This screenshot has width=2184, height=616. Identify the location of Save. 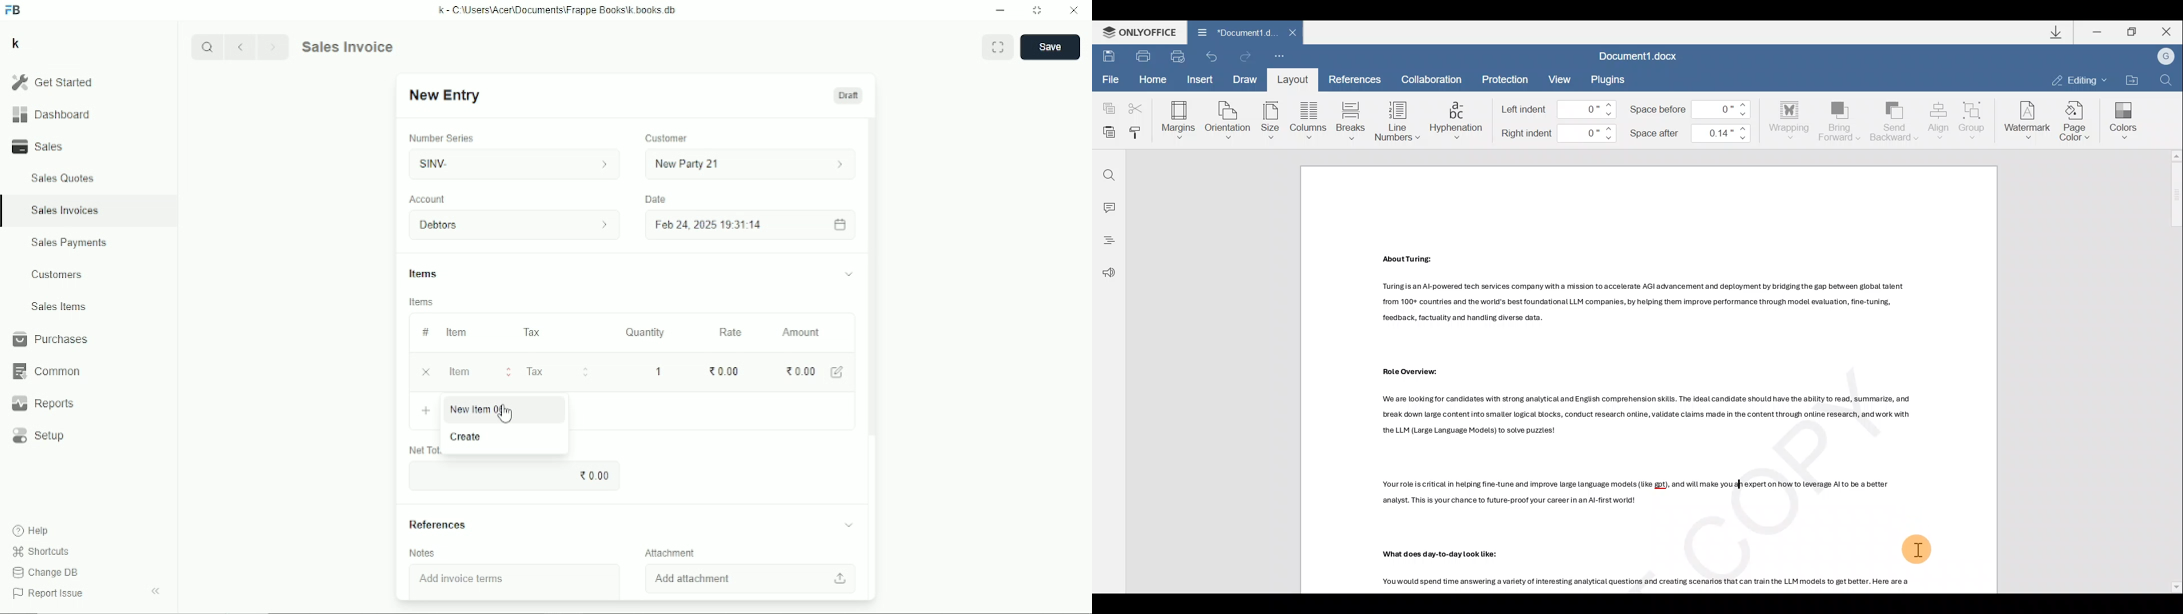
(1050, 47).